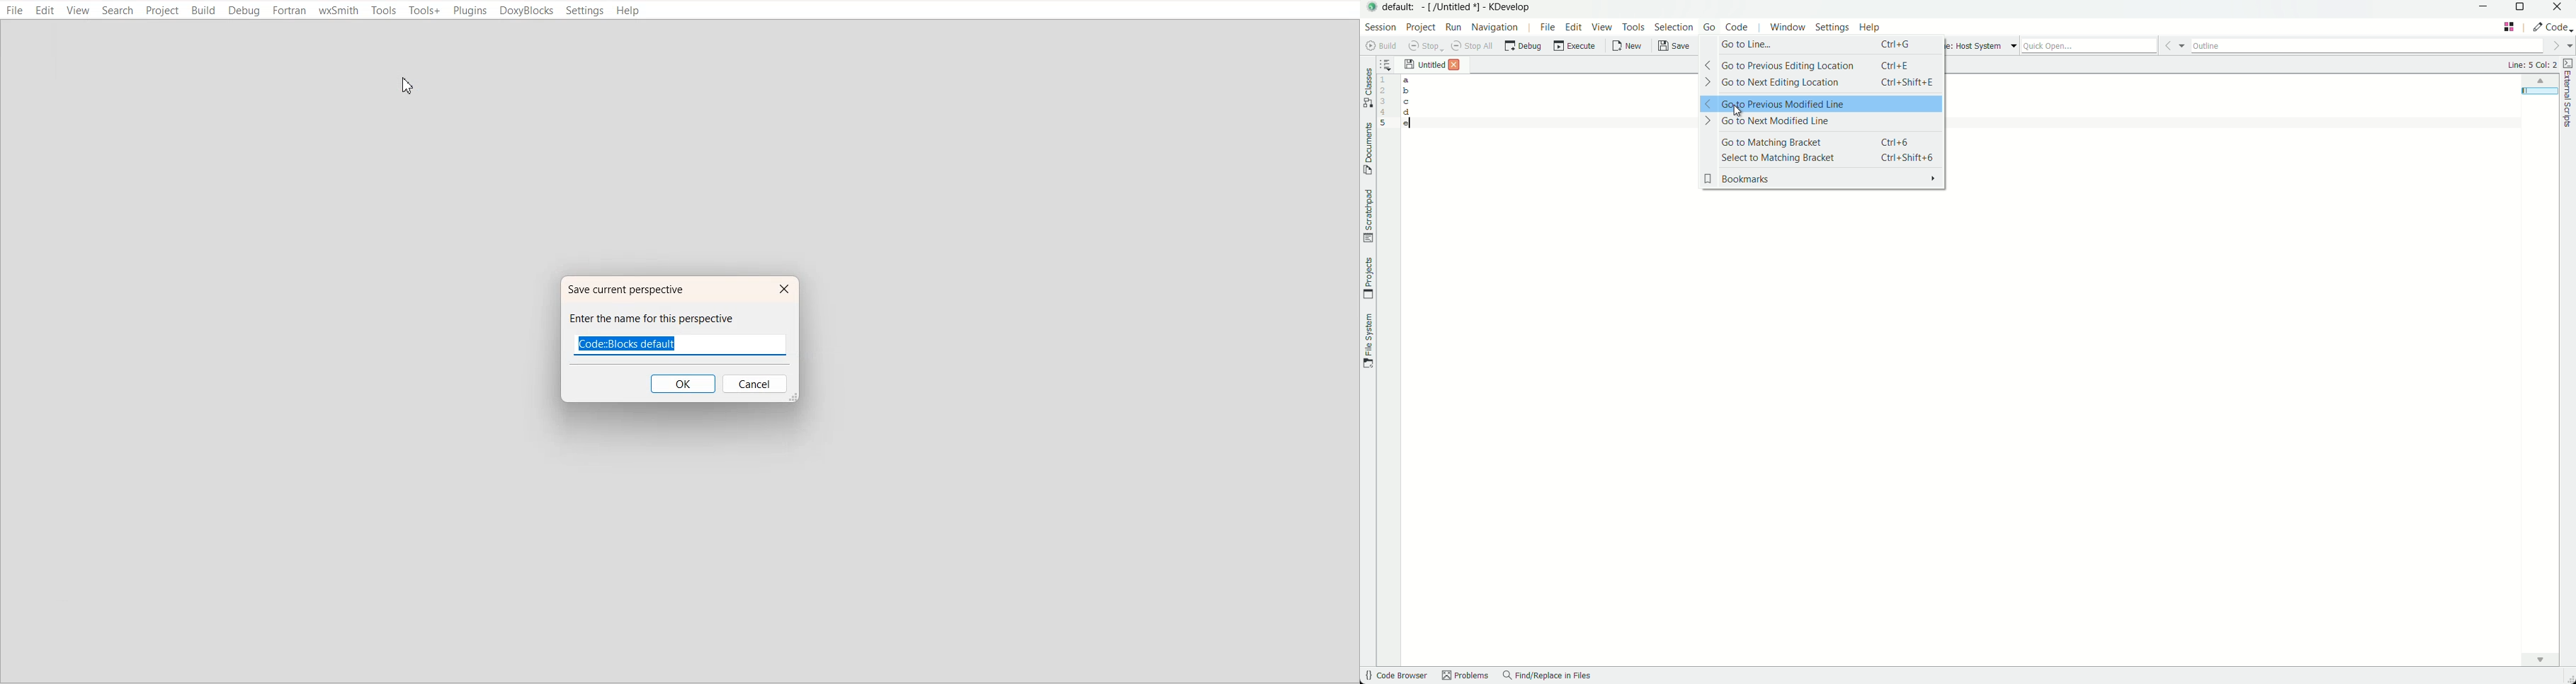 The image size is (2576, 700). I want to click on OK, so click(682, 384).